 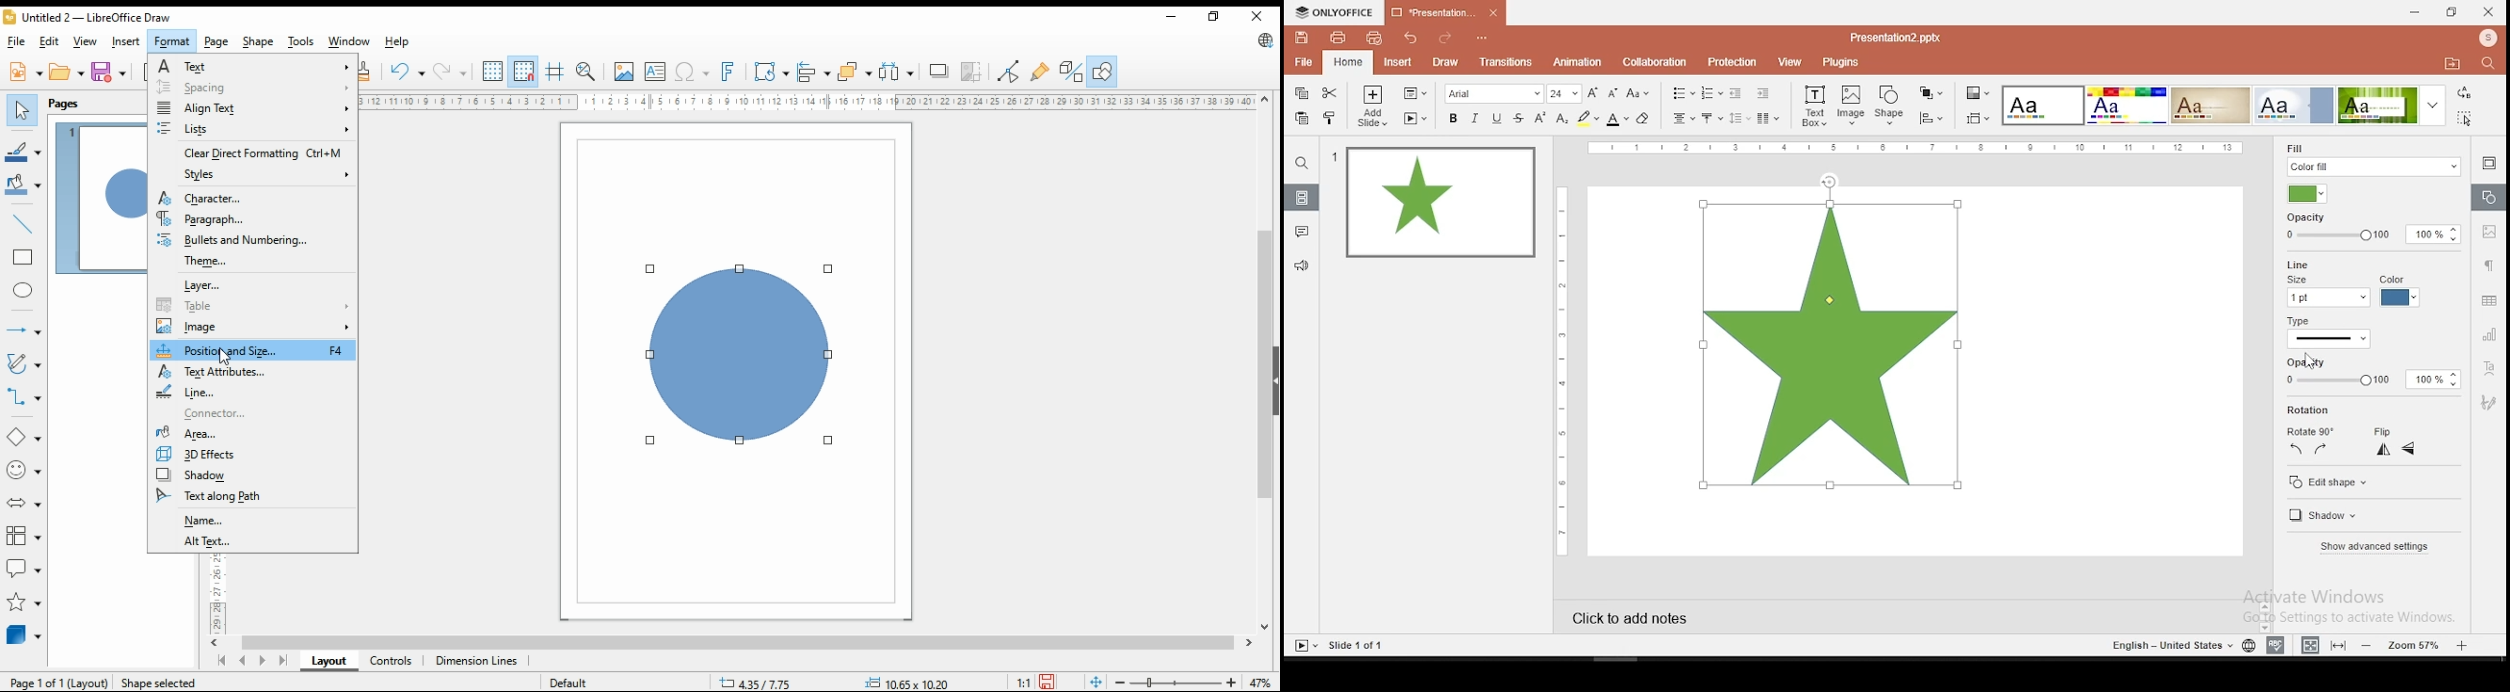 I want to click on image settings, so click(x=2490, y=232).